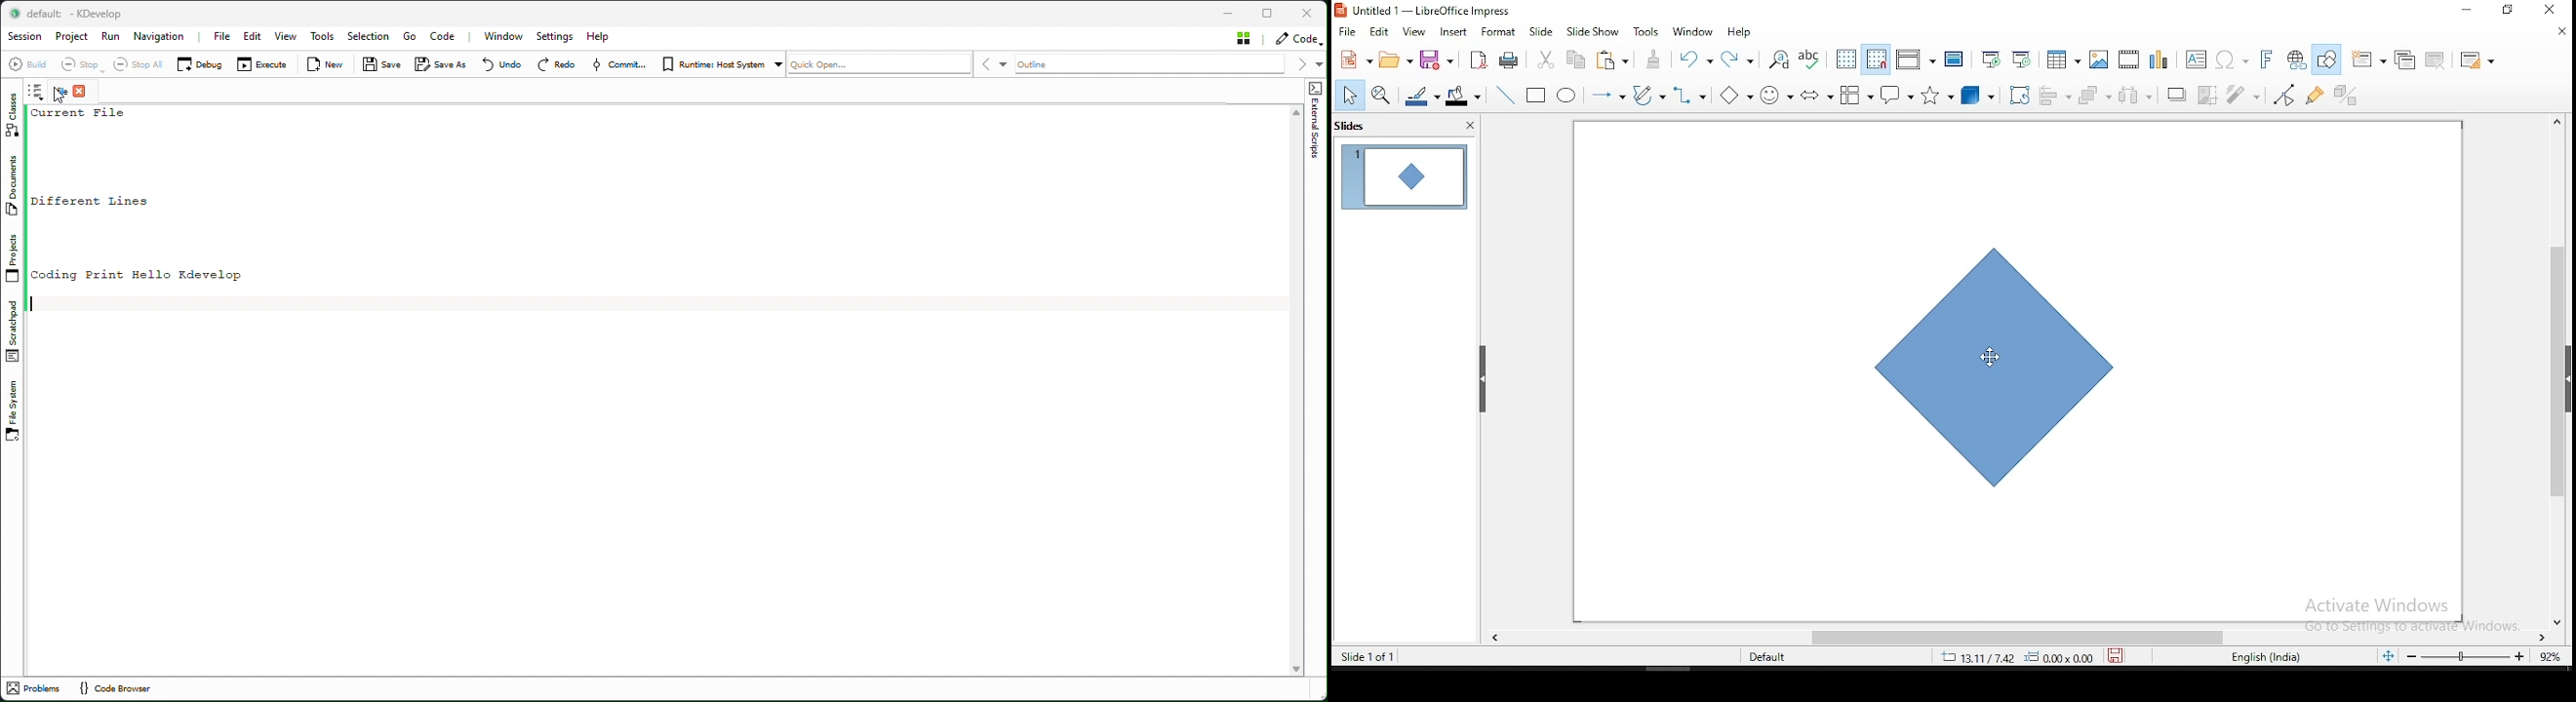  Describe the element at coordinates (2347, 97) in the screenshot. I see `toggle extrusion` at that location.